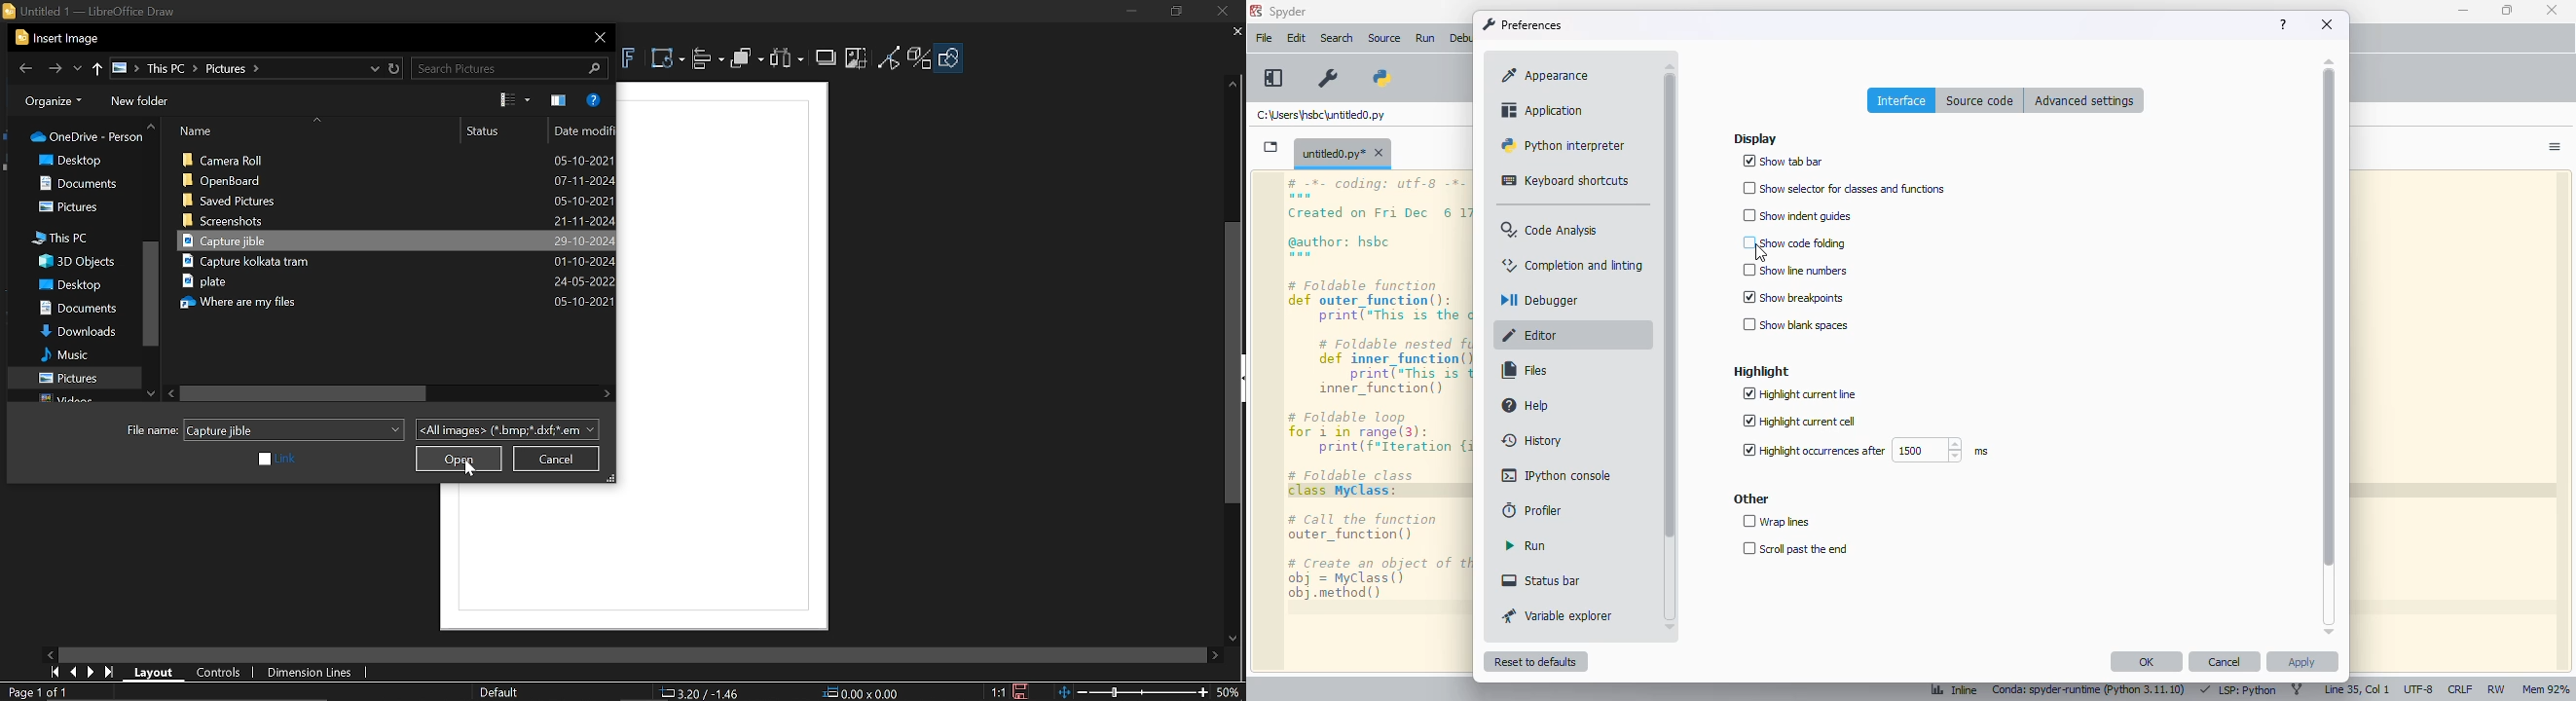 This screenshot has width=2576, height=728. I want to click on First page, so click(53, 672).